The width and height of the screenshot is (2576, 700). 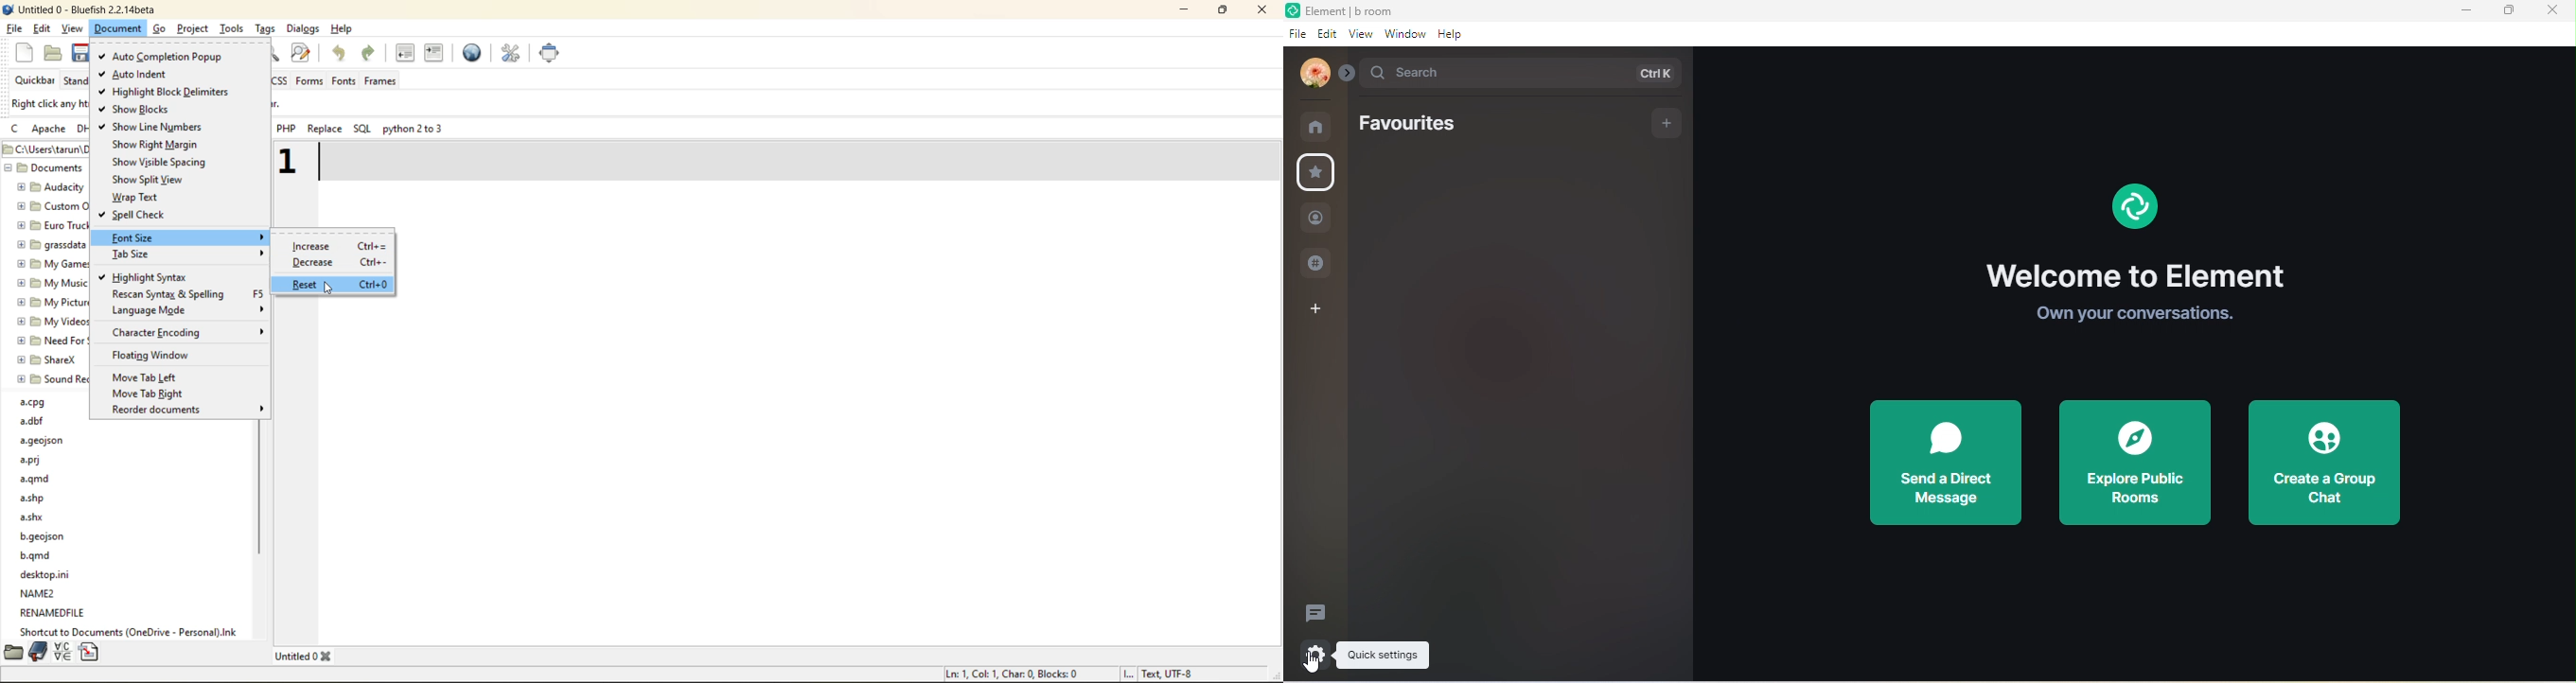 What do you see at coordinates (233, 28) in the screenshot?
I see `tools` at bounding box center [233, 28].